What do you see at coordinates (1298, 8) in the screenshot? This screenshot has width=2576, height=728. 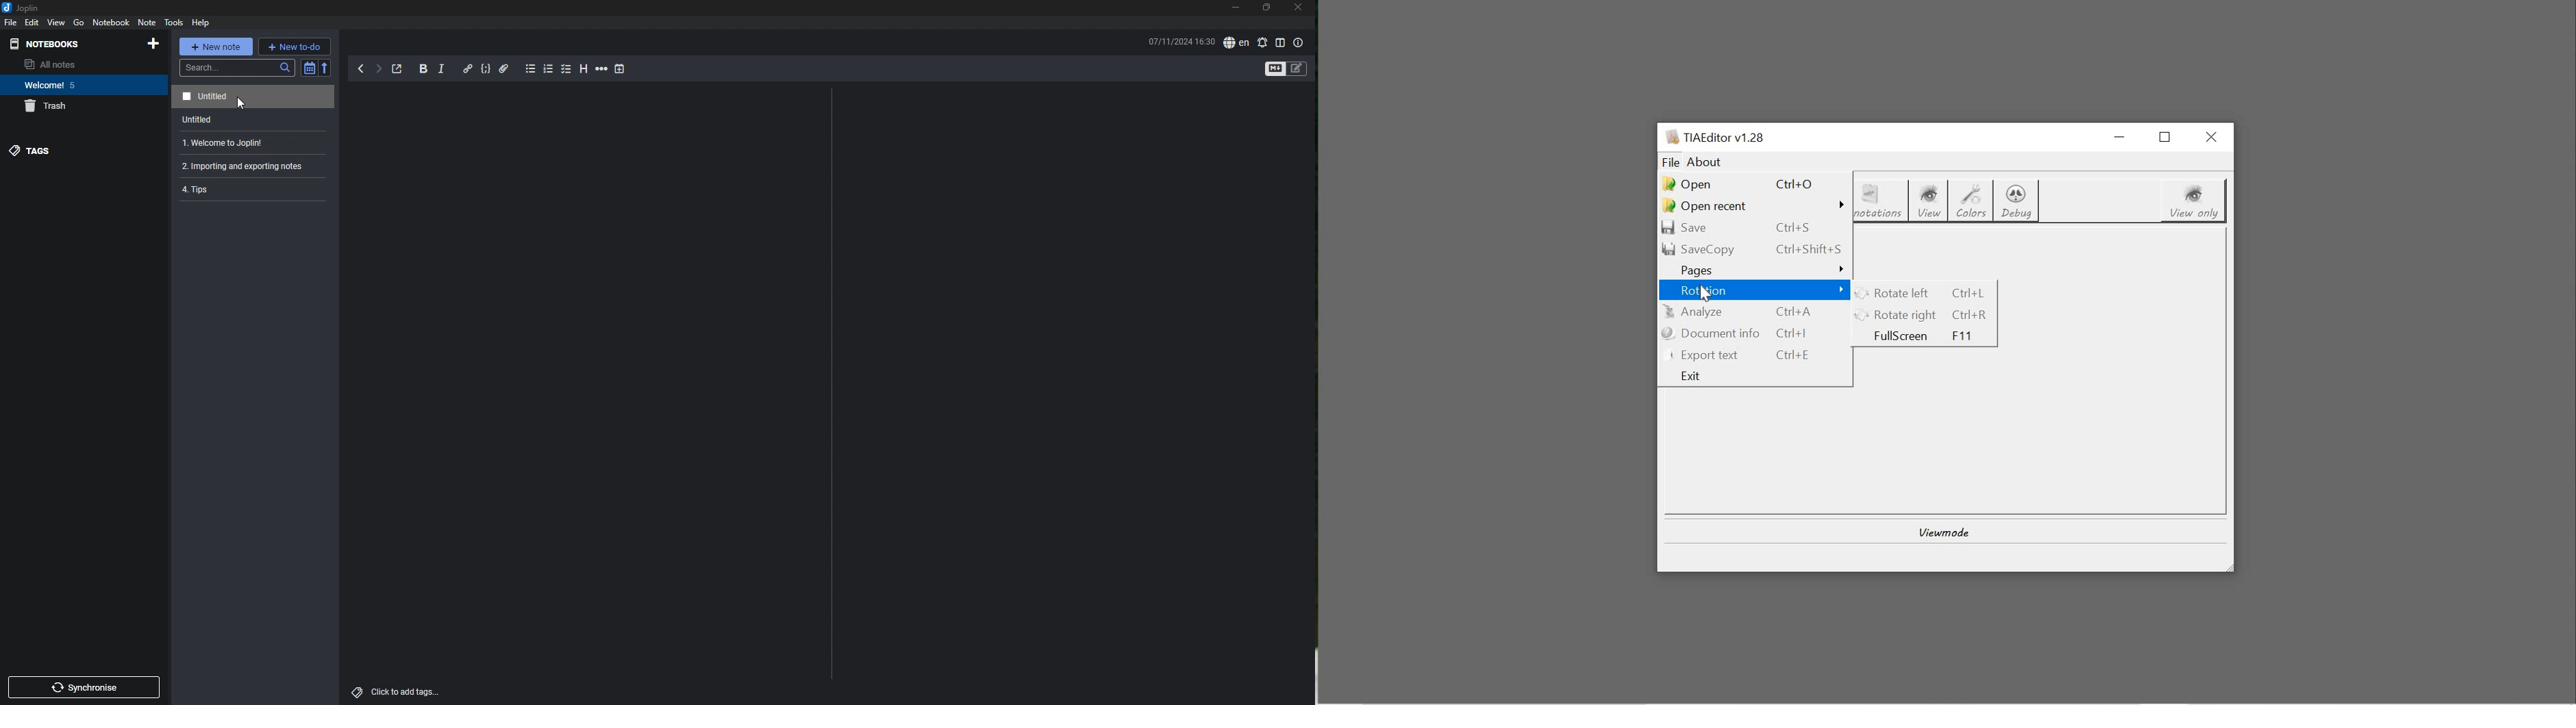 I see `close` at bounding box center [1298, 8].